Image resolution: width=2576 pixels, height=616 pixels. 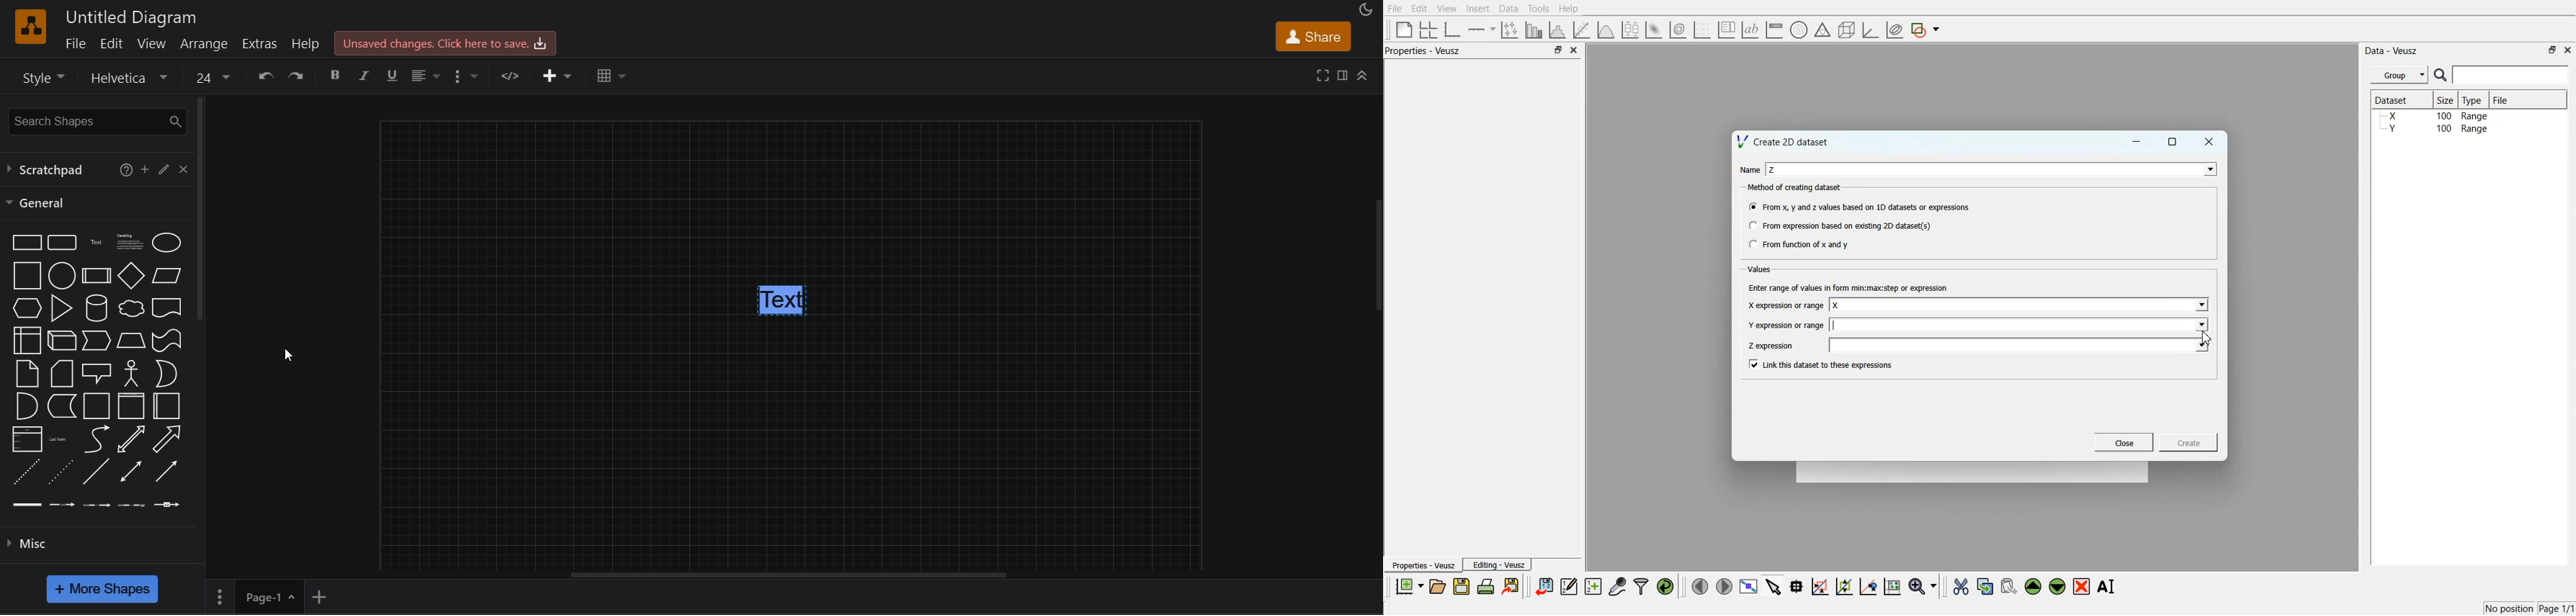 I want to click on List item, so click(x=61, y=440).